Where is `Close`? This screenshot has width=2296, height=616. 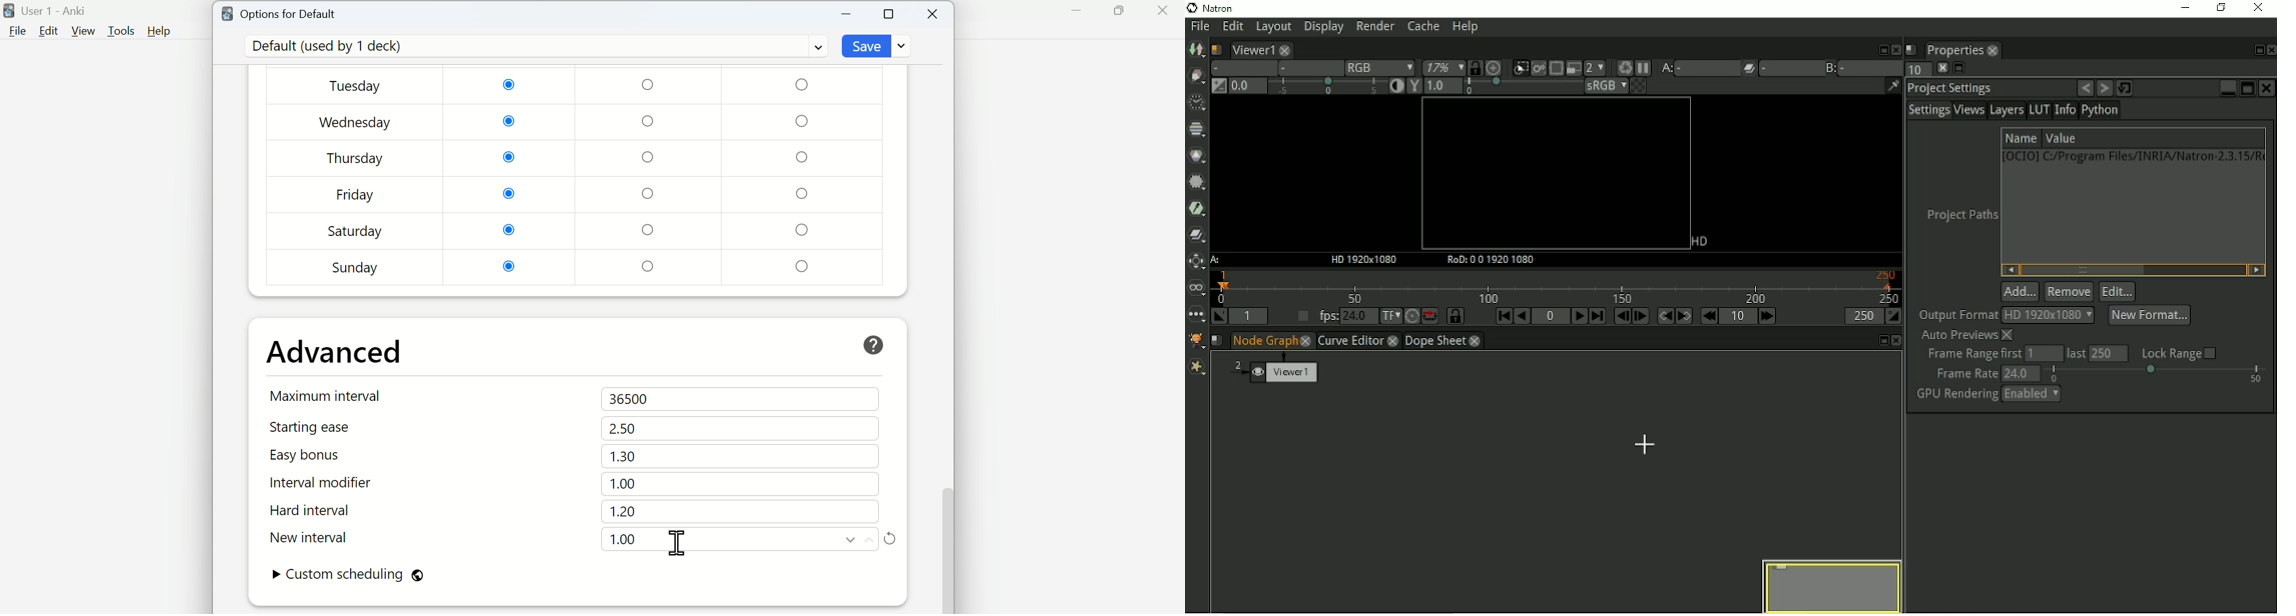
Close is located at coordinates (935, 14).